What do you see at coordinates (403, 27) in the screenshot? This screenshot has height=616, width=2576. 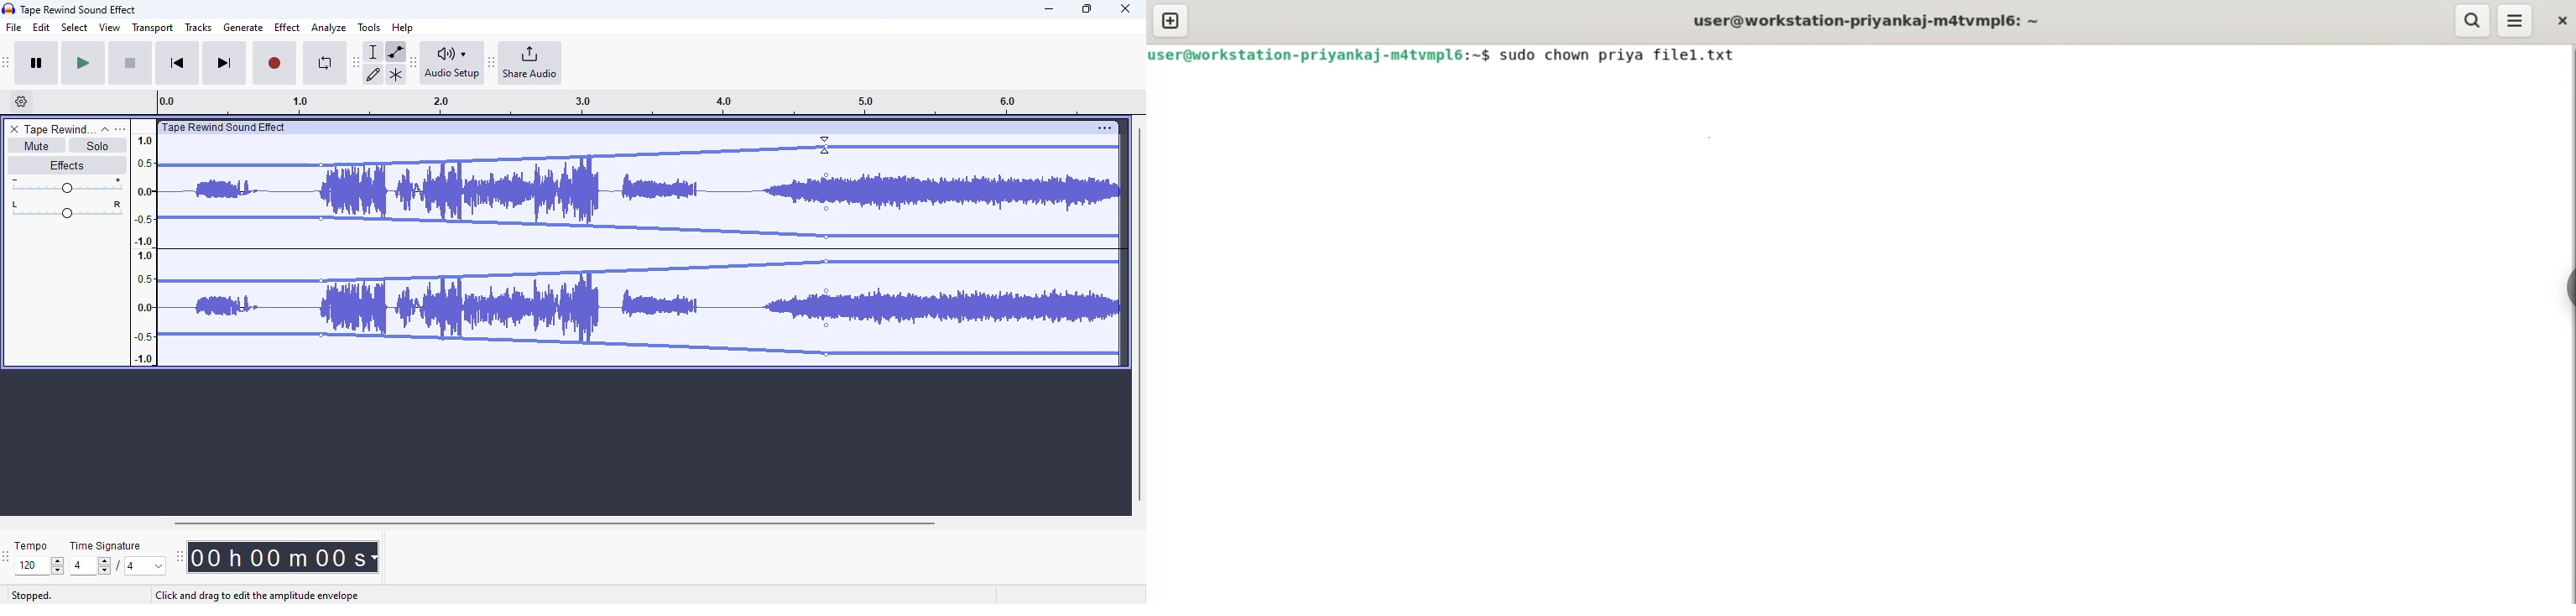 I see `help` at bounding box center [403, 27].